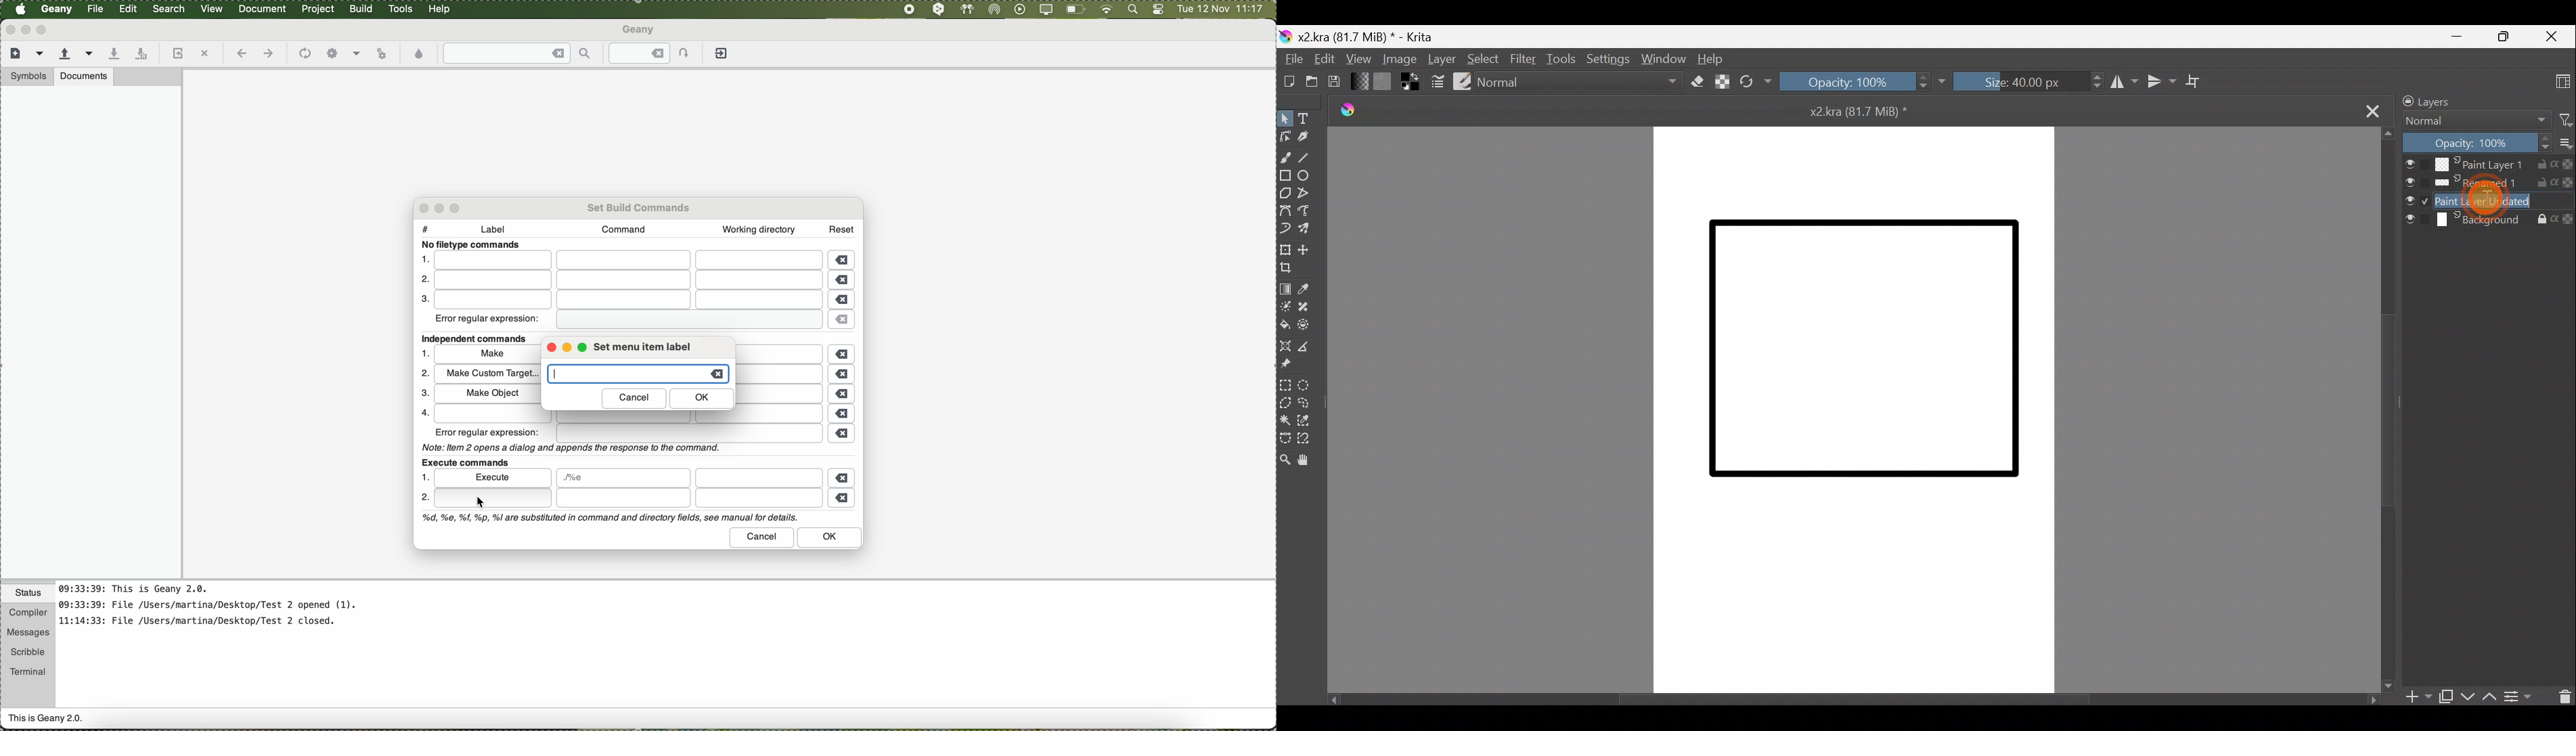 This screenshot has width=2576, height=756. What do you see at coordinates (1285, 290) in the screenshot?
I see `Draw a gradient` at bounding box center [1285, 290].